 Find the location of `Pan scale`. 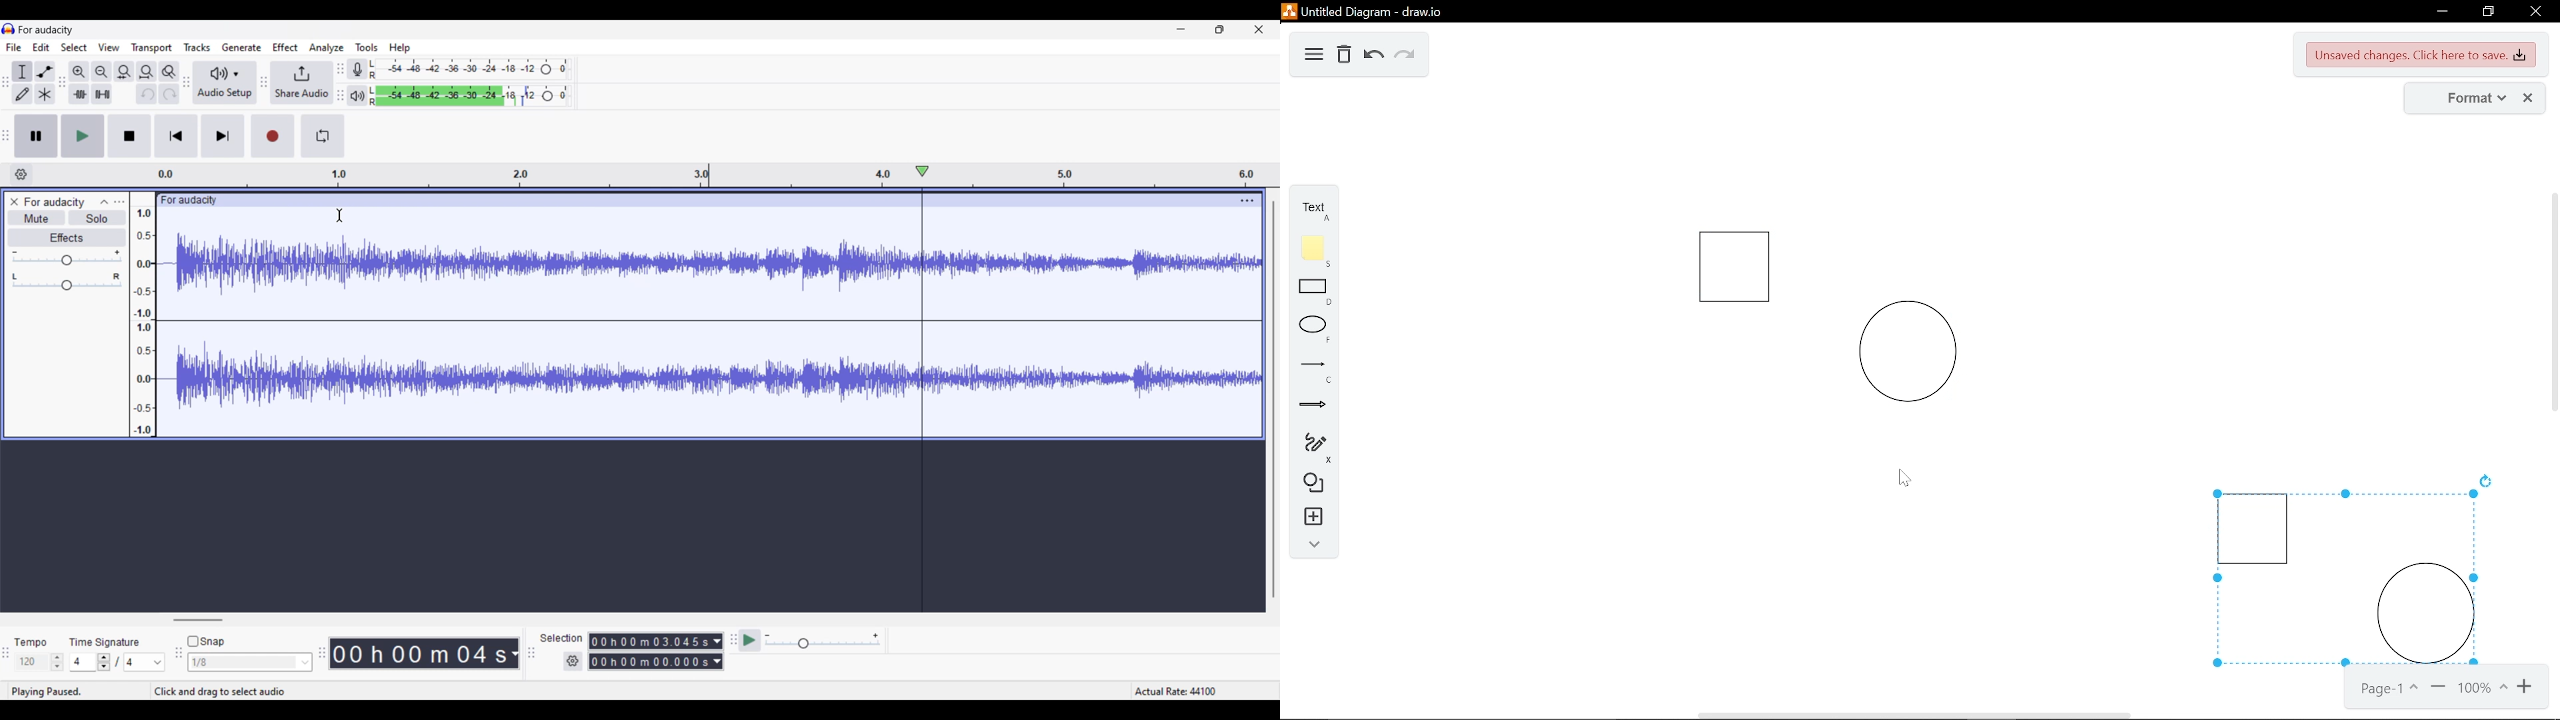

Pan scale is located at coordinates (66, 281).